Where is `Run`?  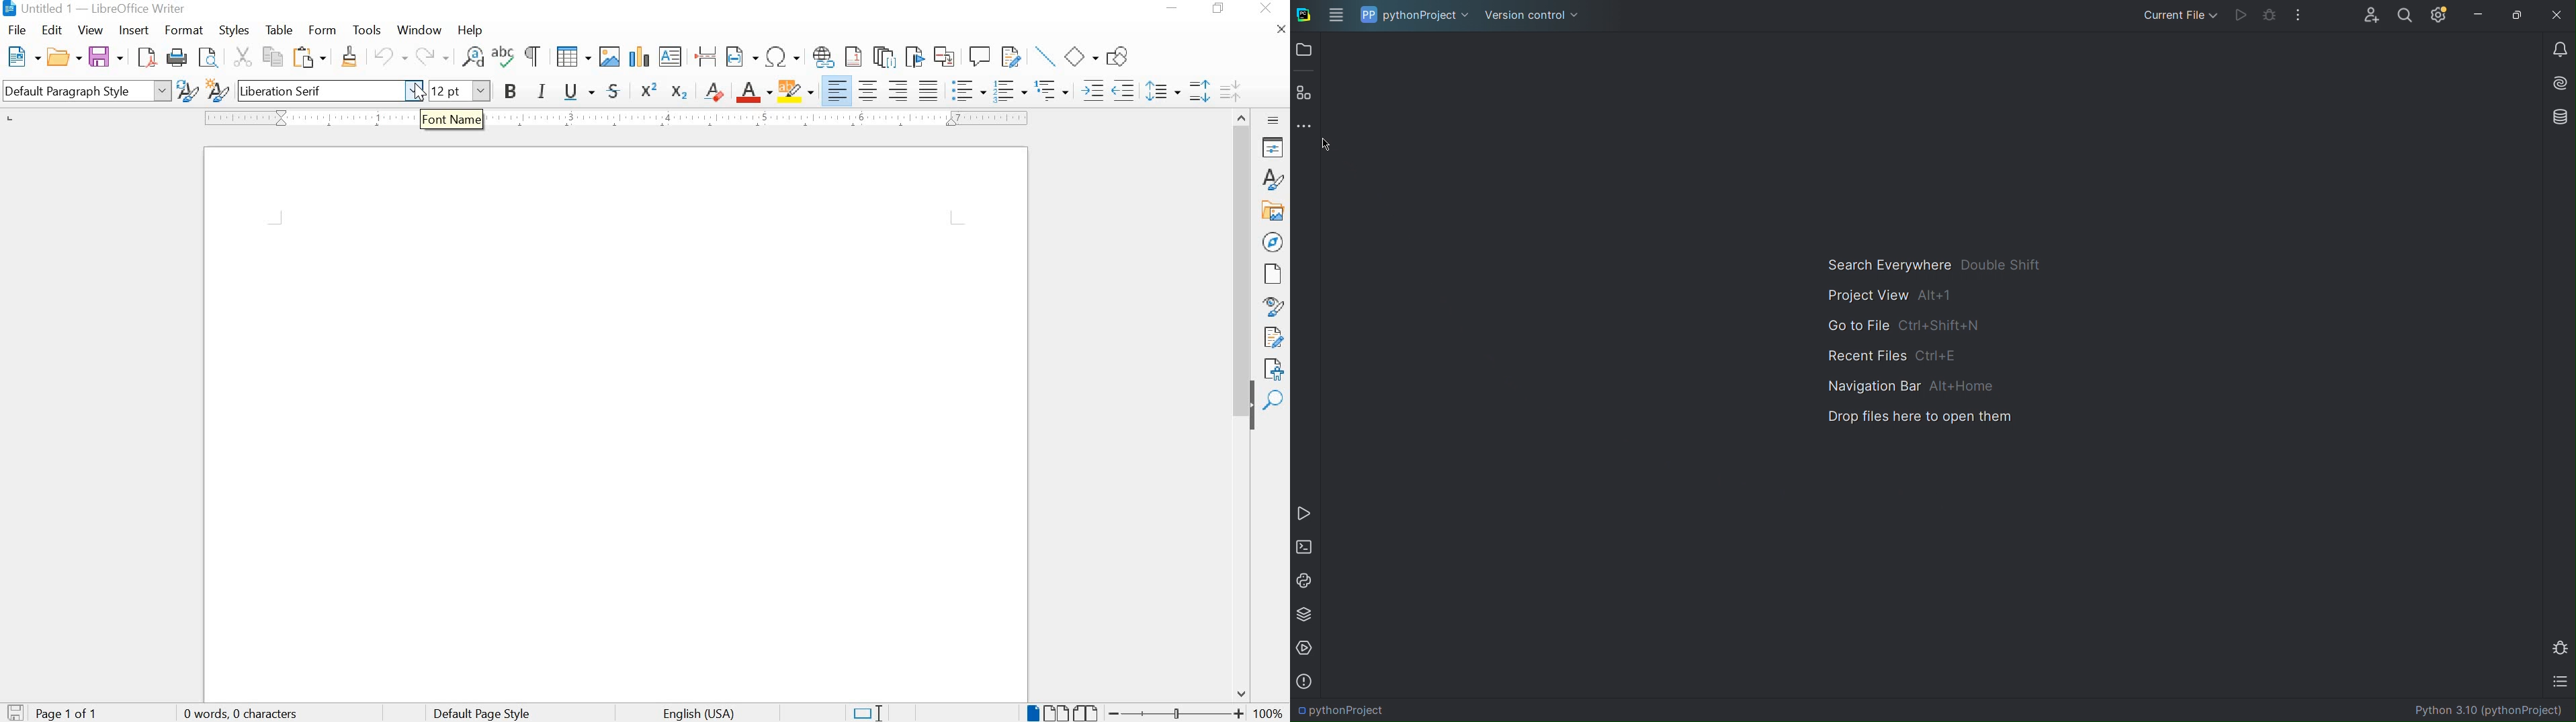 Run is located at coordinates (2240, 17).